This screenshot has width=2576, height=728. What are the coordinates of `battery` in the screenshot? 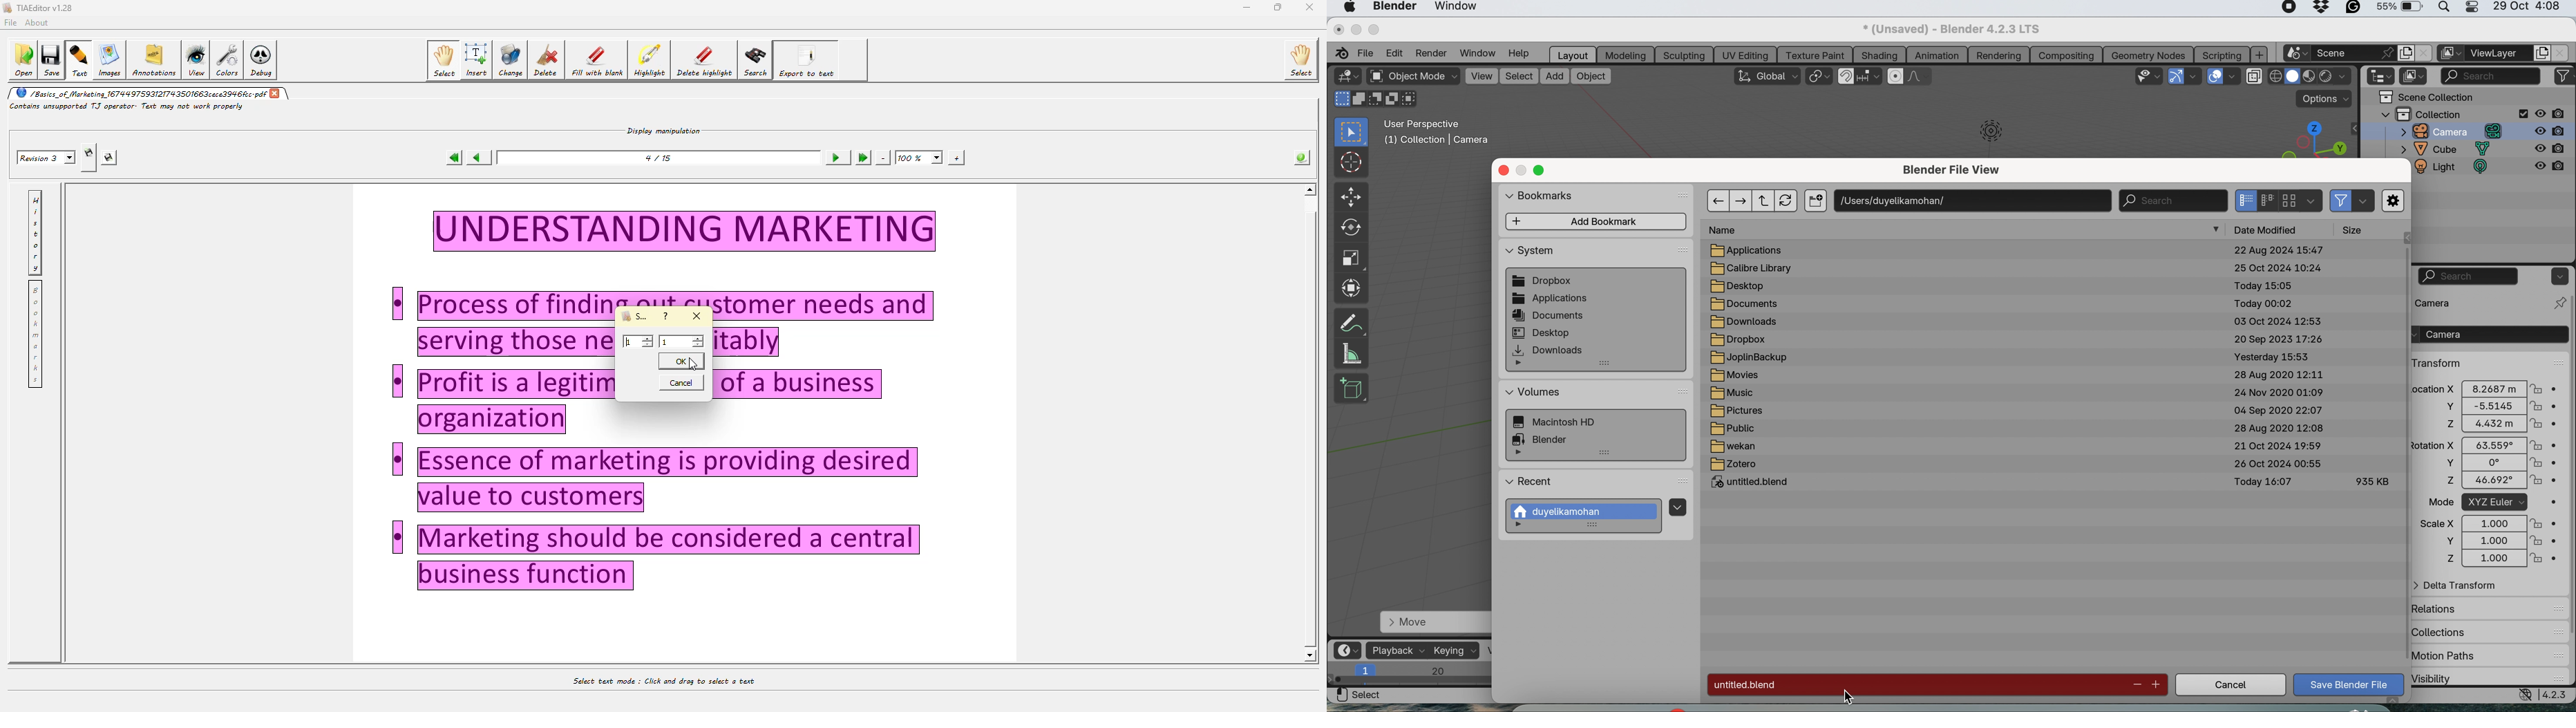 It's located at (2399, 9).